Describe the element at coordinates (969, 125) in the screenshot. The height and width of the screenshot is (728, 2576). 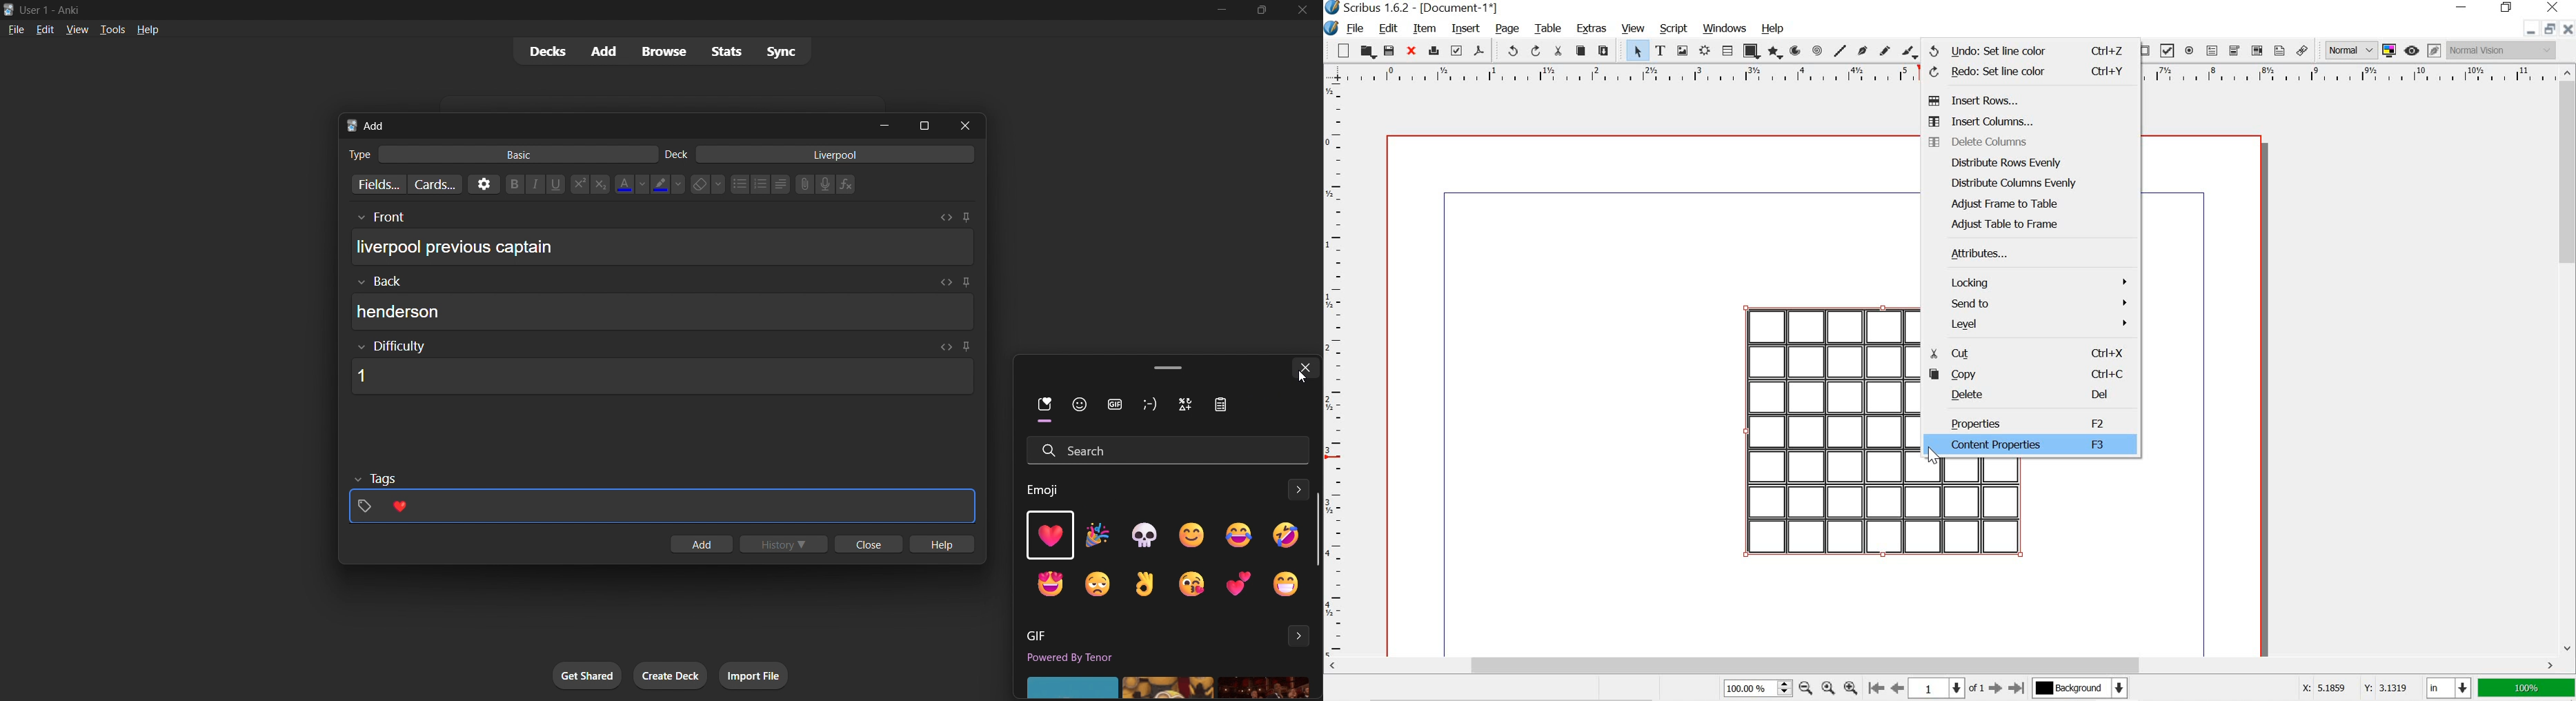
I see `close` at that location.